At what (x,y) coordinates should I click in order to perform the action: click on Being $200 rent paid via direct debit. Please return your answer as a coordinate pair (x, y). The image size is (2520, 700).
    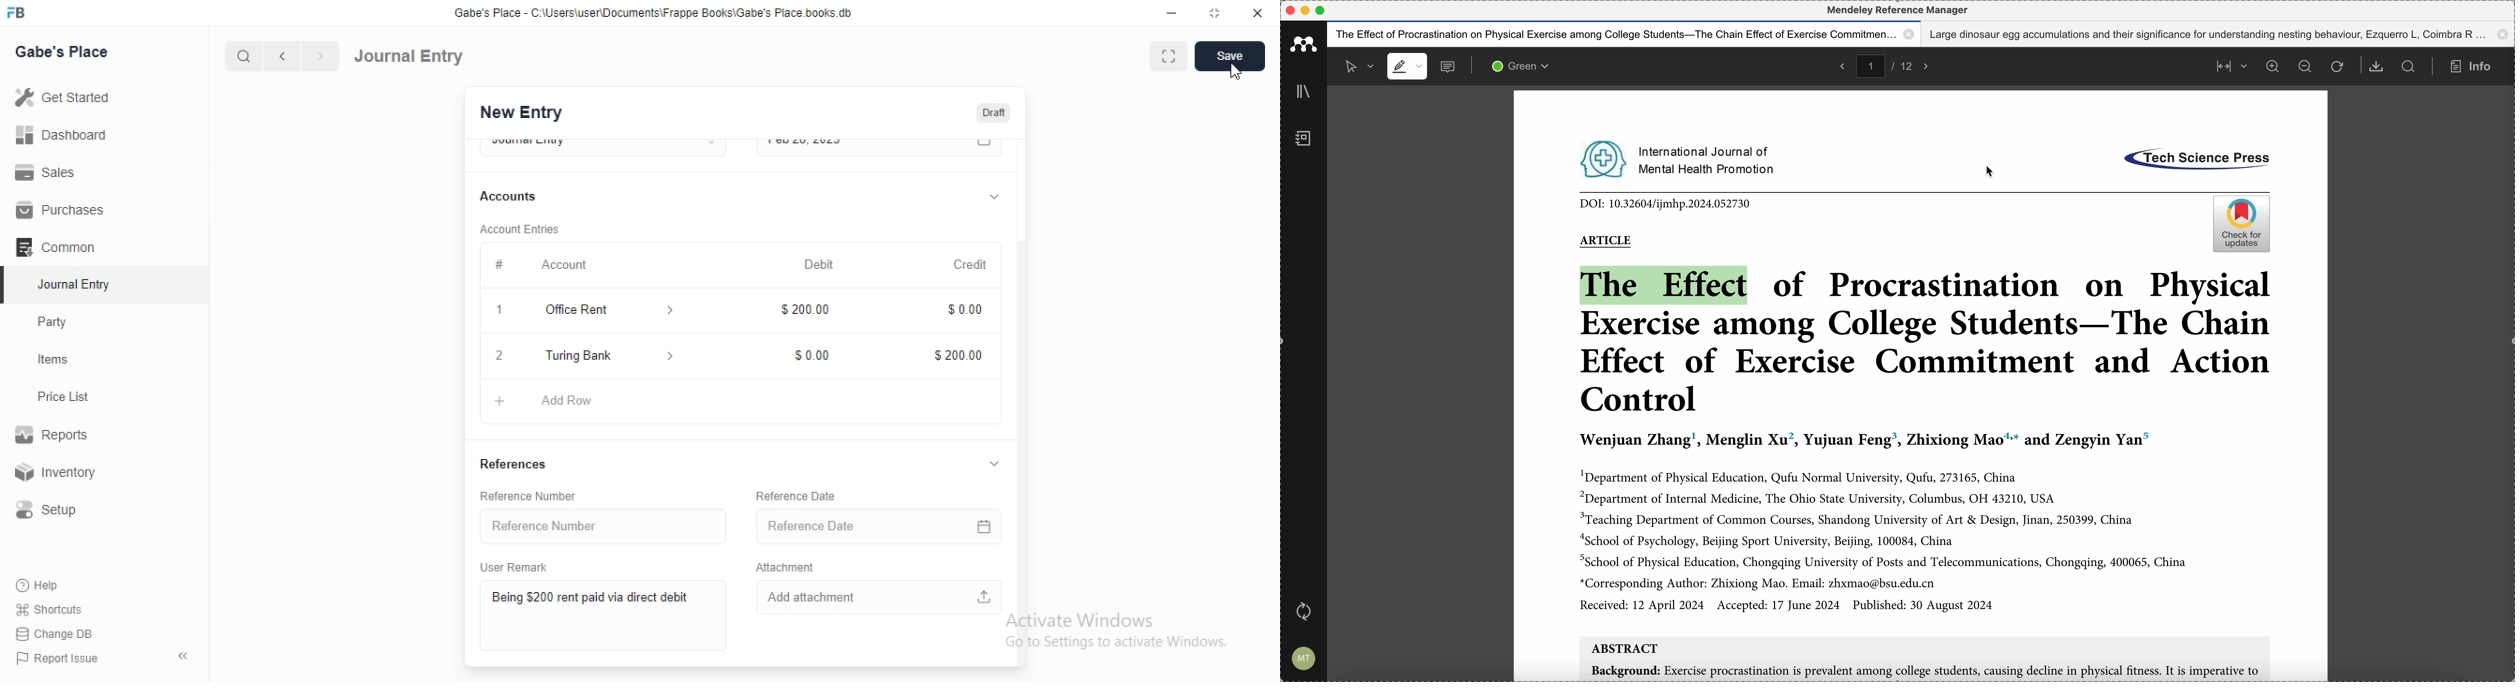
    Looking at the image, I should click on (583, 599).